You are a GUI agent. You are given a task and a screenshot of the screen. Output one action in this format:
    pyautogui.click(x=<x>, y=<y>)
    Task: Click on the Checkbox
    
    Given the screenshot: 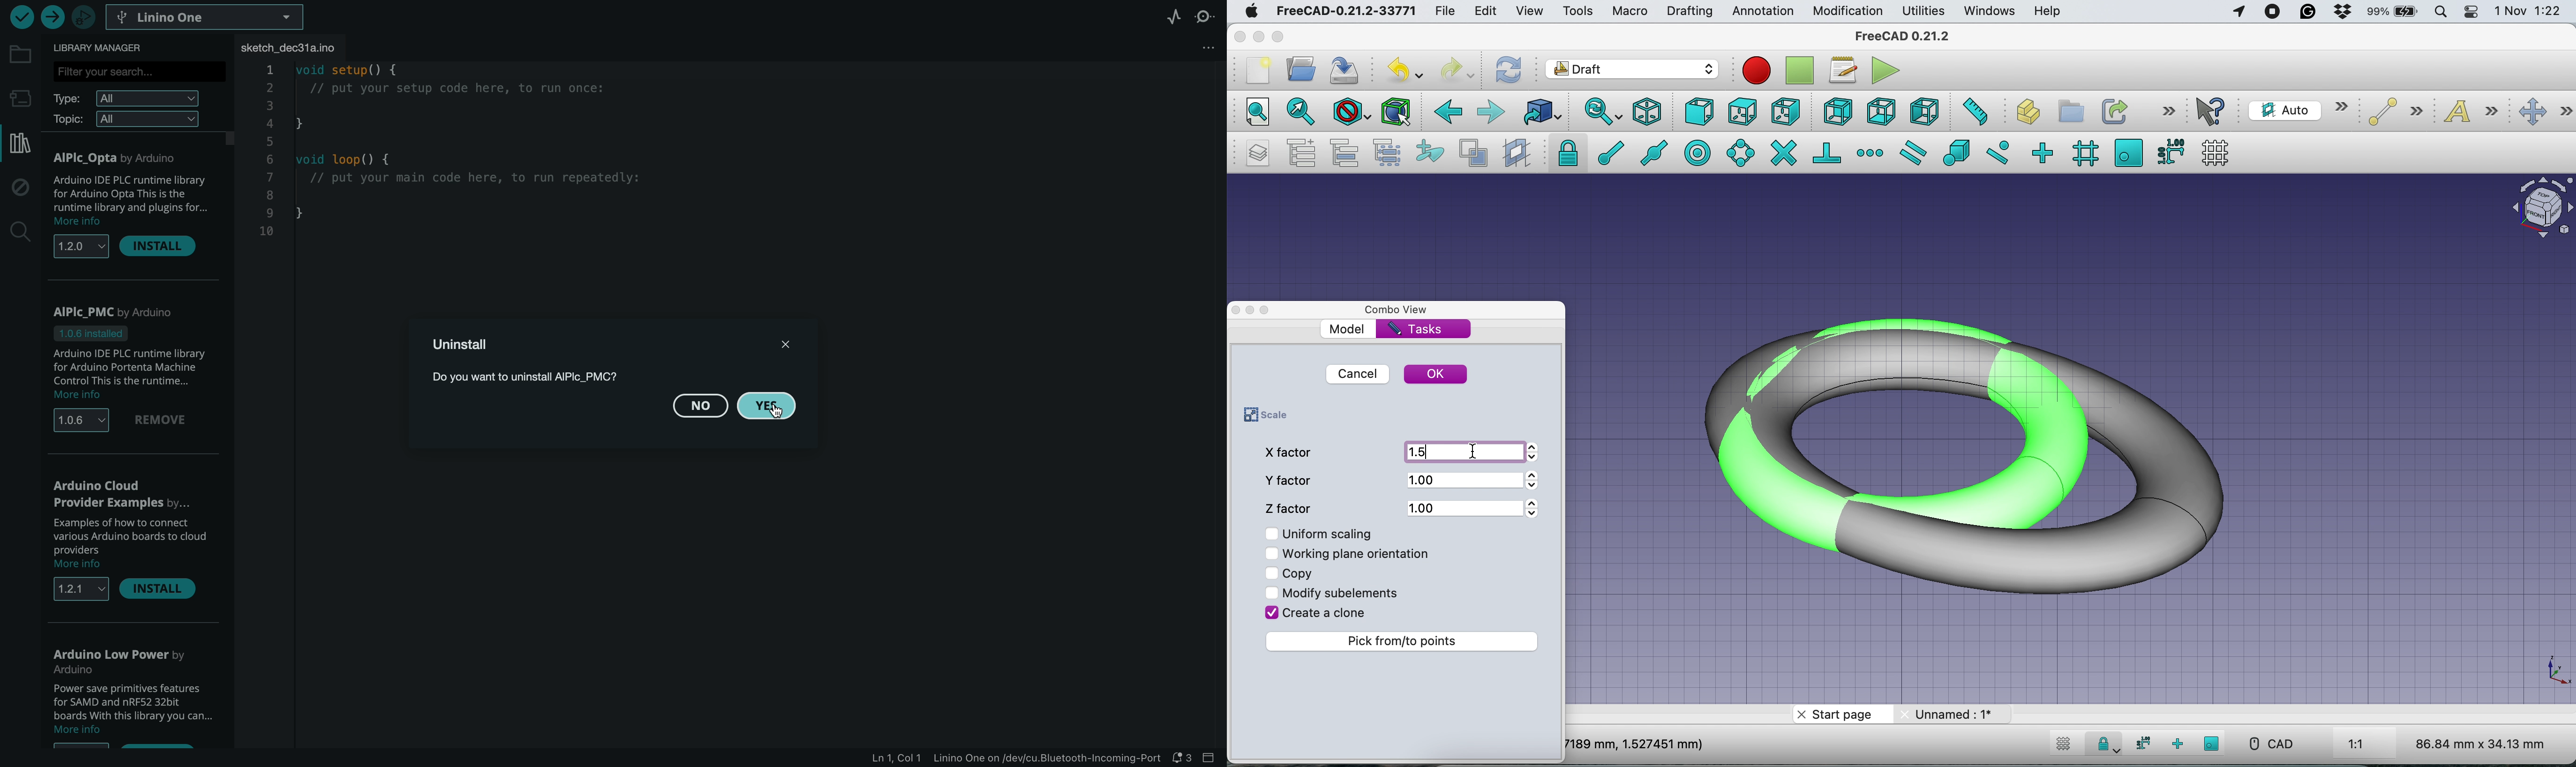 What is the action you would take?
    pyautogui.click(x=1270, y=532)
    